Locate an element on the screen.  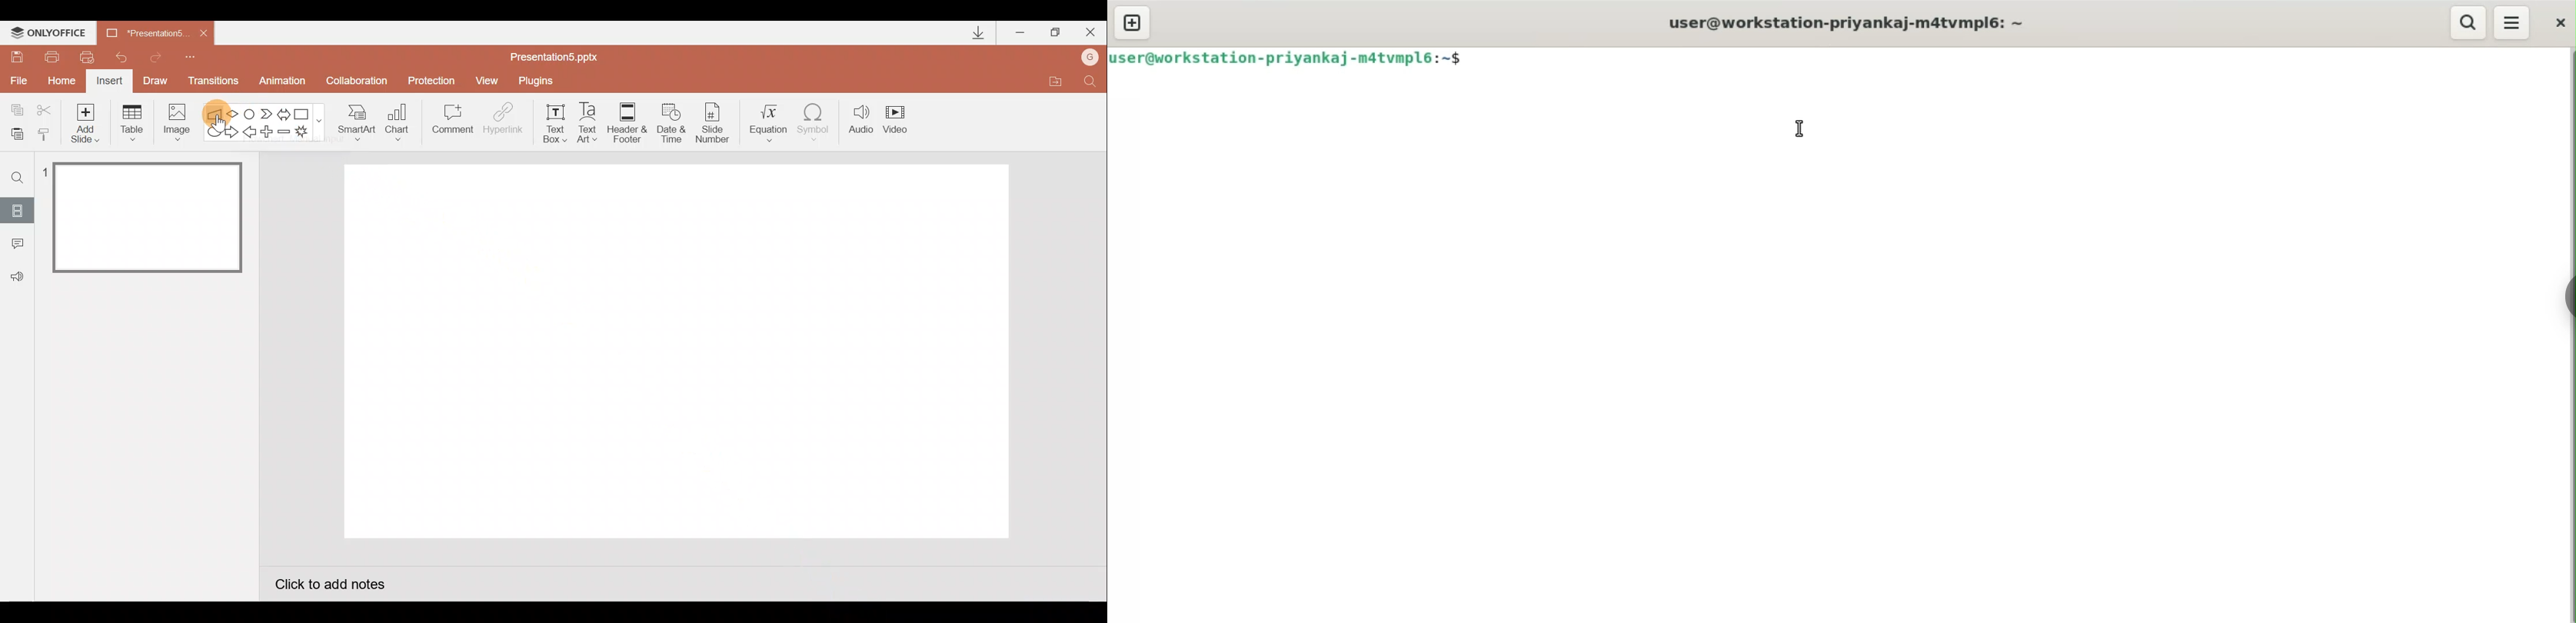
Audio is located at coordinates (862, 122).